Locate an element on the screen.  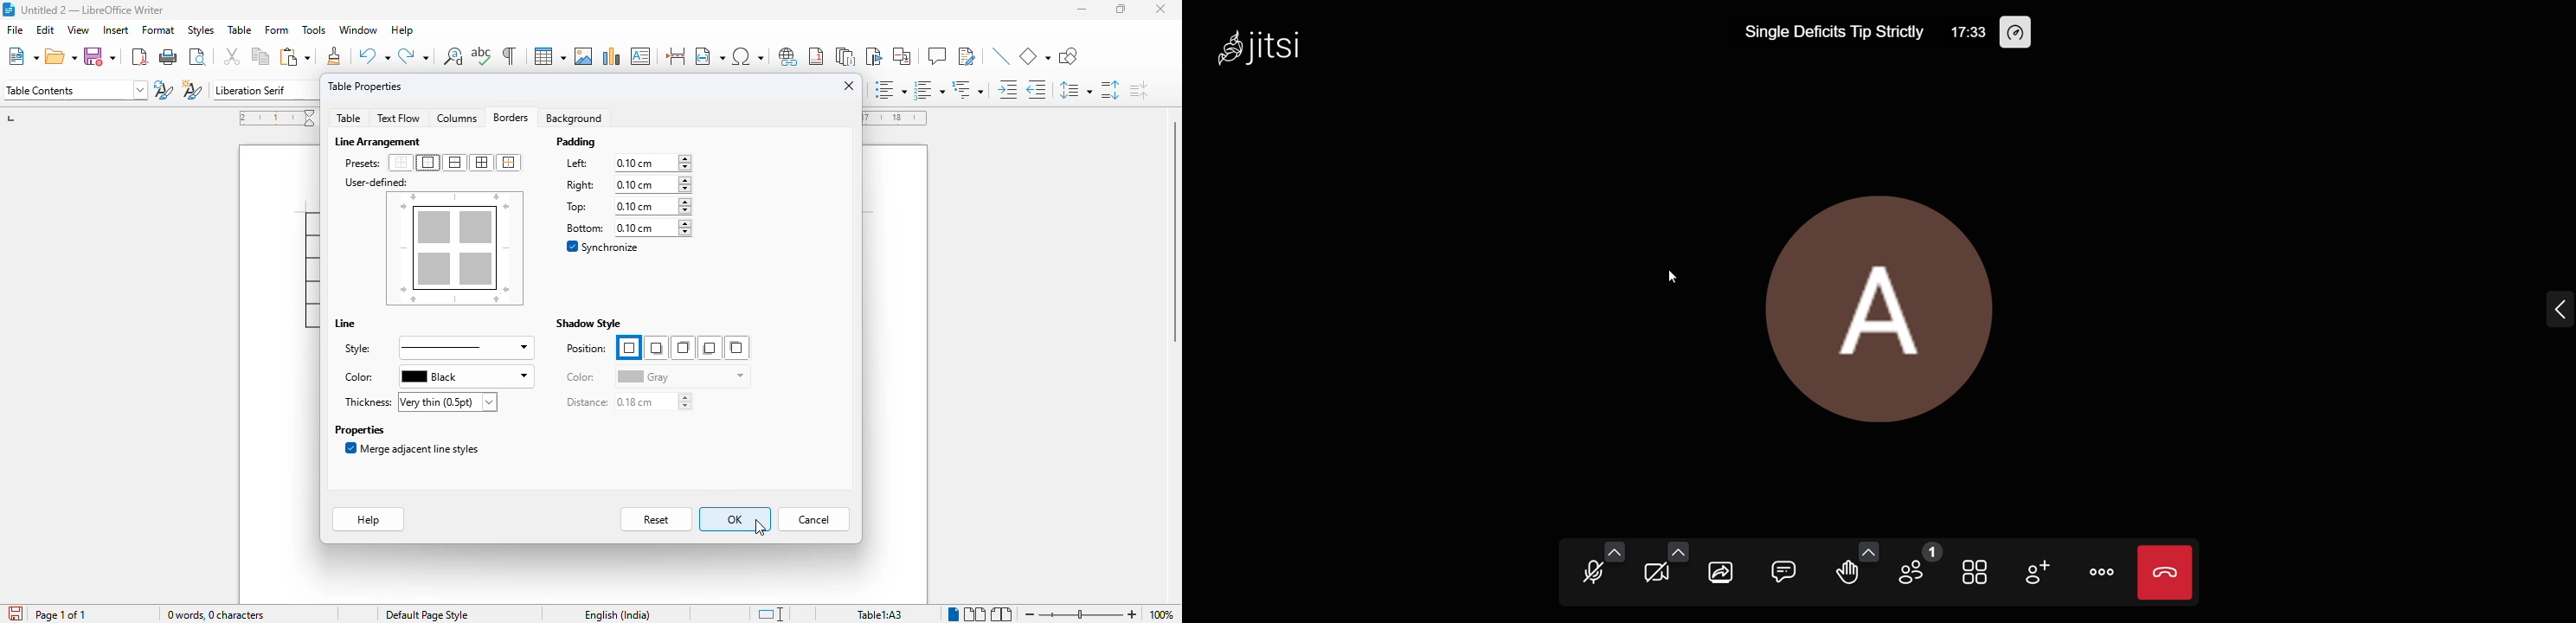
tools is located at coordinates (314, 30).